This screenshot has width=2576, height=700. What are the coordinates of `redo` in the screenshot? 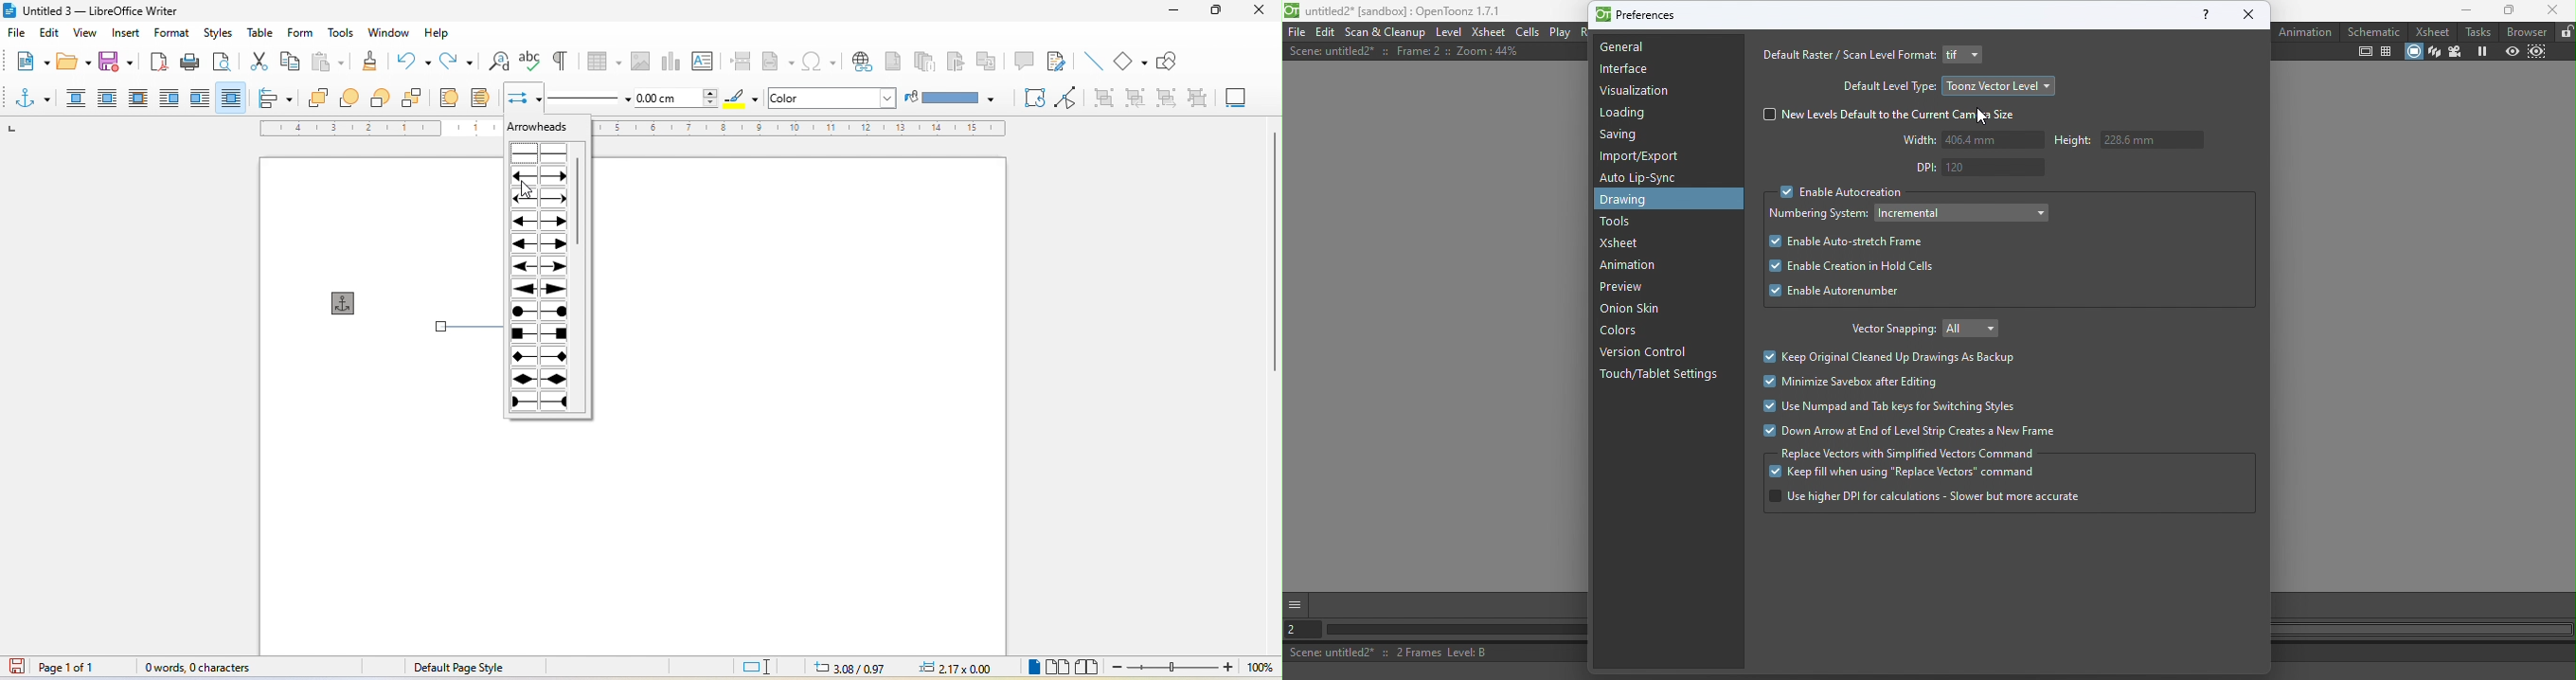 It's located at (459, 60).